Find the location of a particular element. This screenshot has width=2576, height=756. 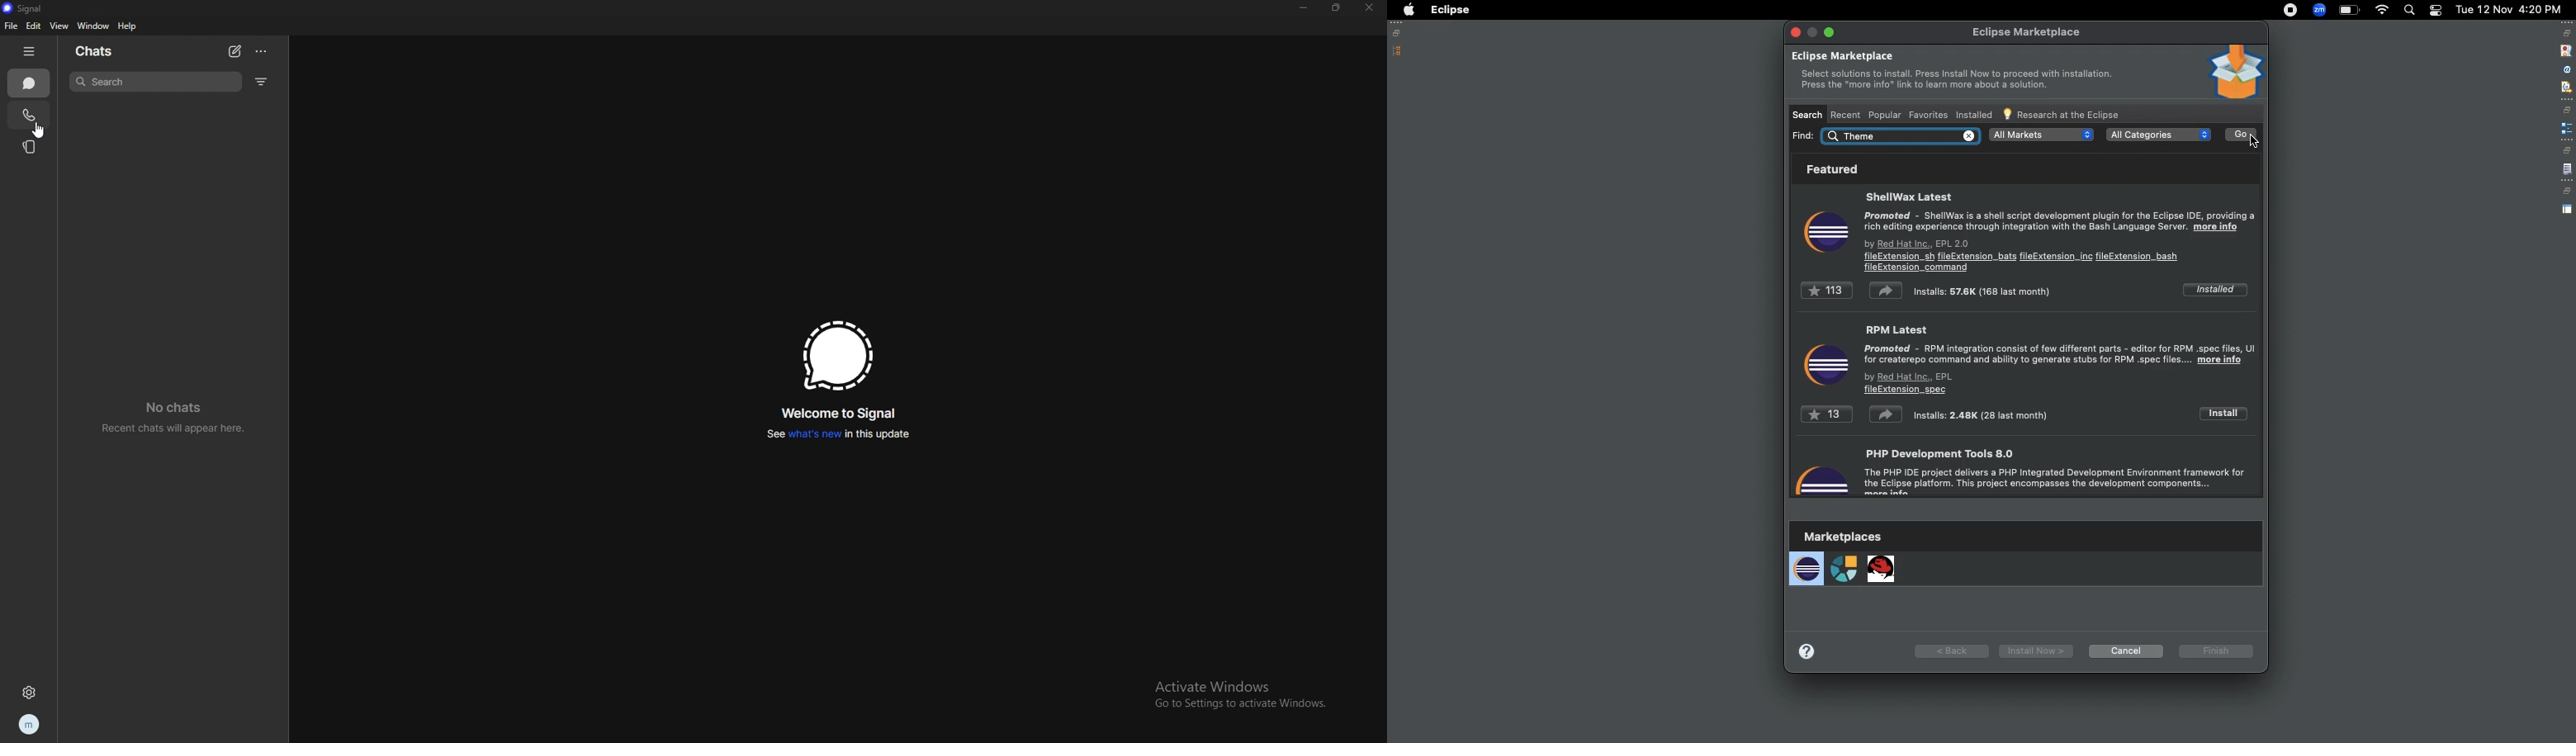

window is located at coordinates (96, 26).